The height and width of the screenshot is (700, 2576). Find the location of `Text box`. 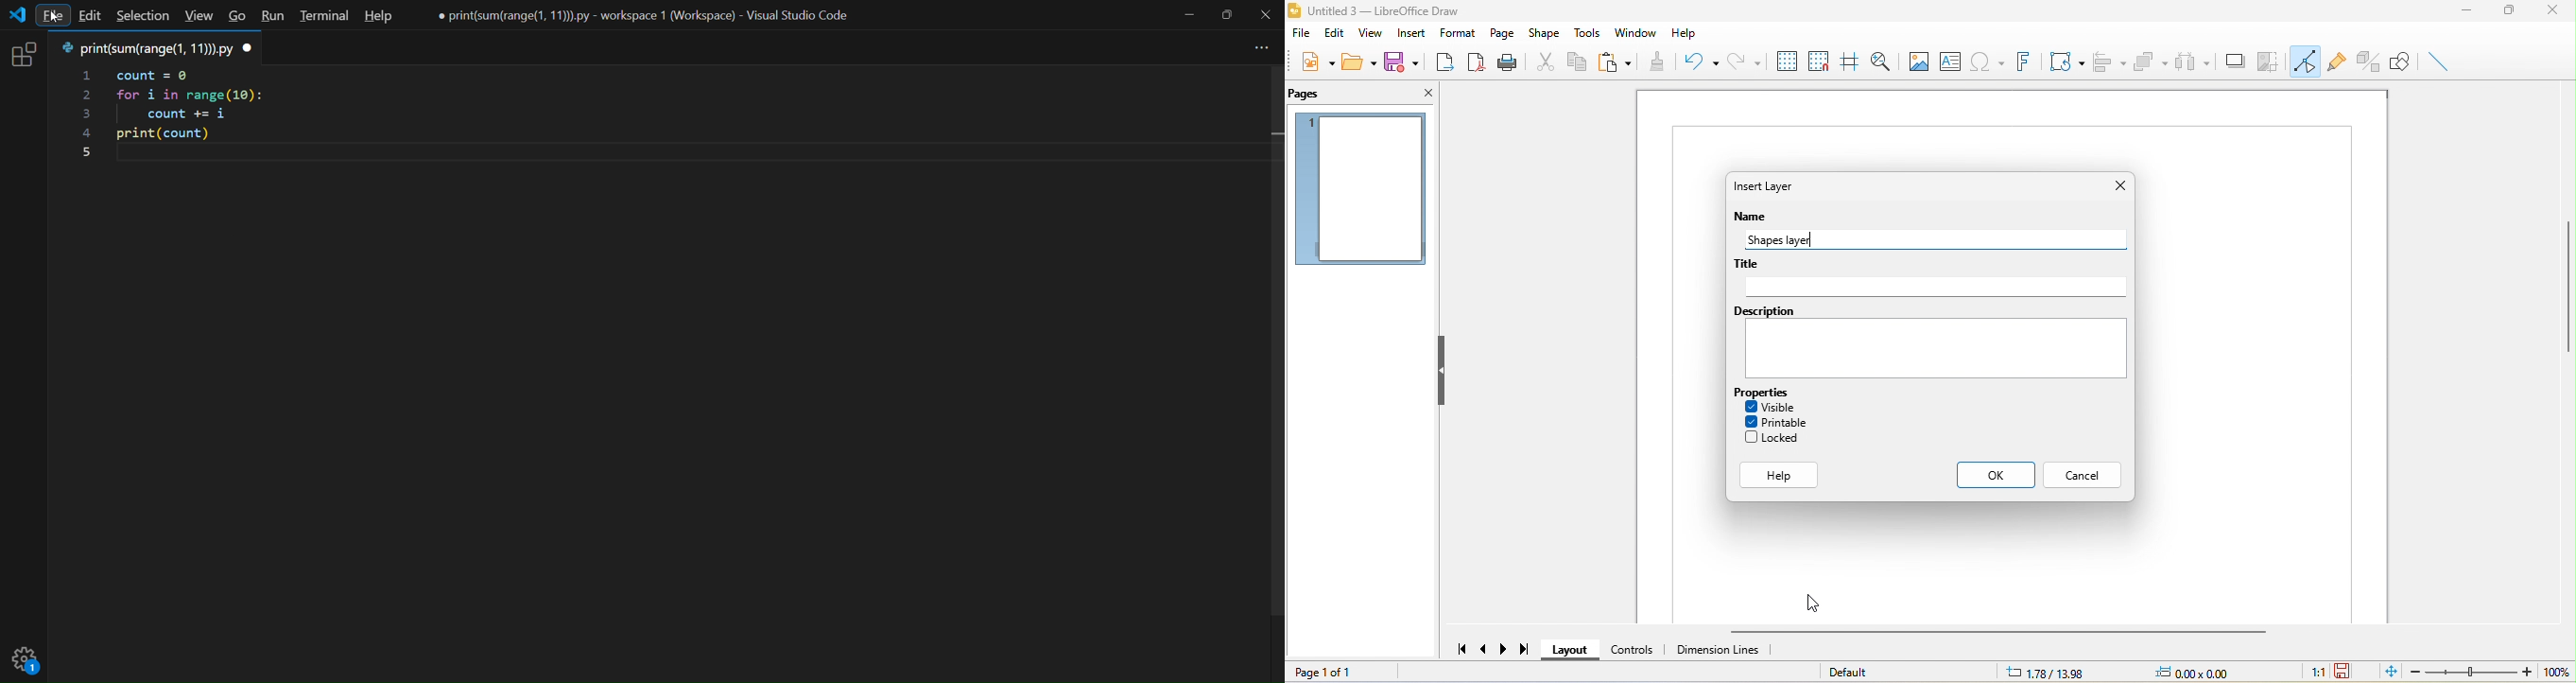

Text box is located at coordinates (1940, 350).